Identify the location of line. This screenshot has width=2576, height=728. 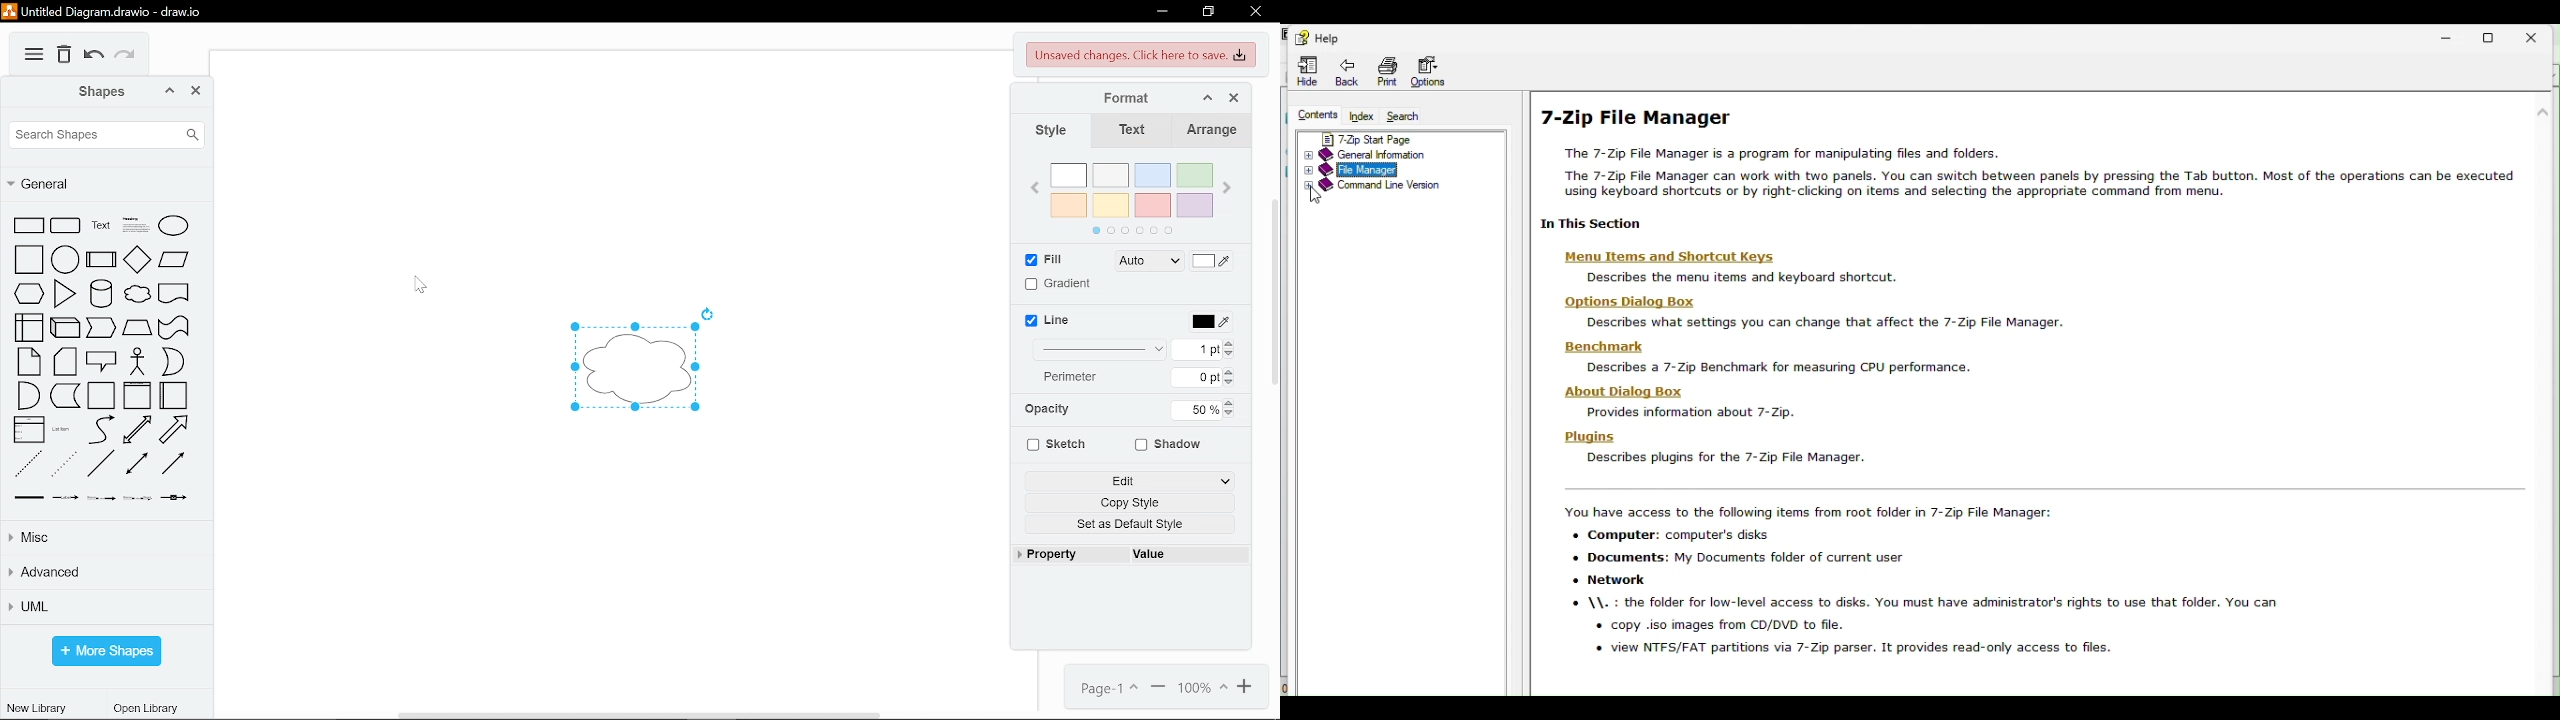
(1052, 322).